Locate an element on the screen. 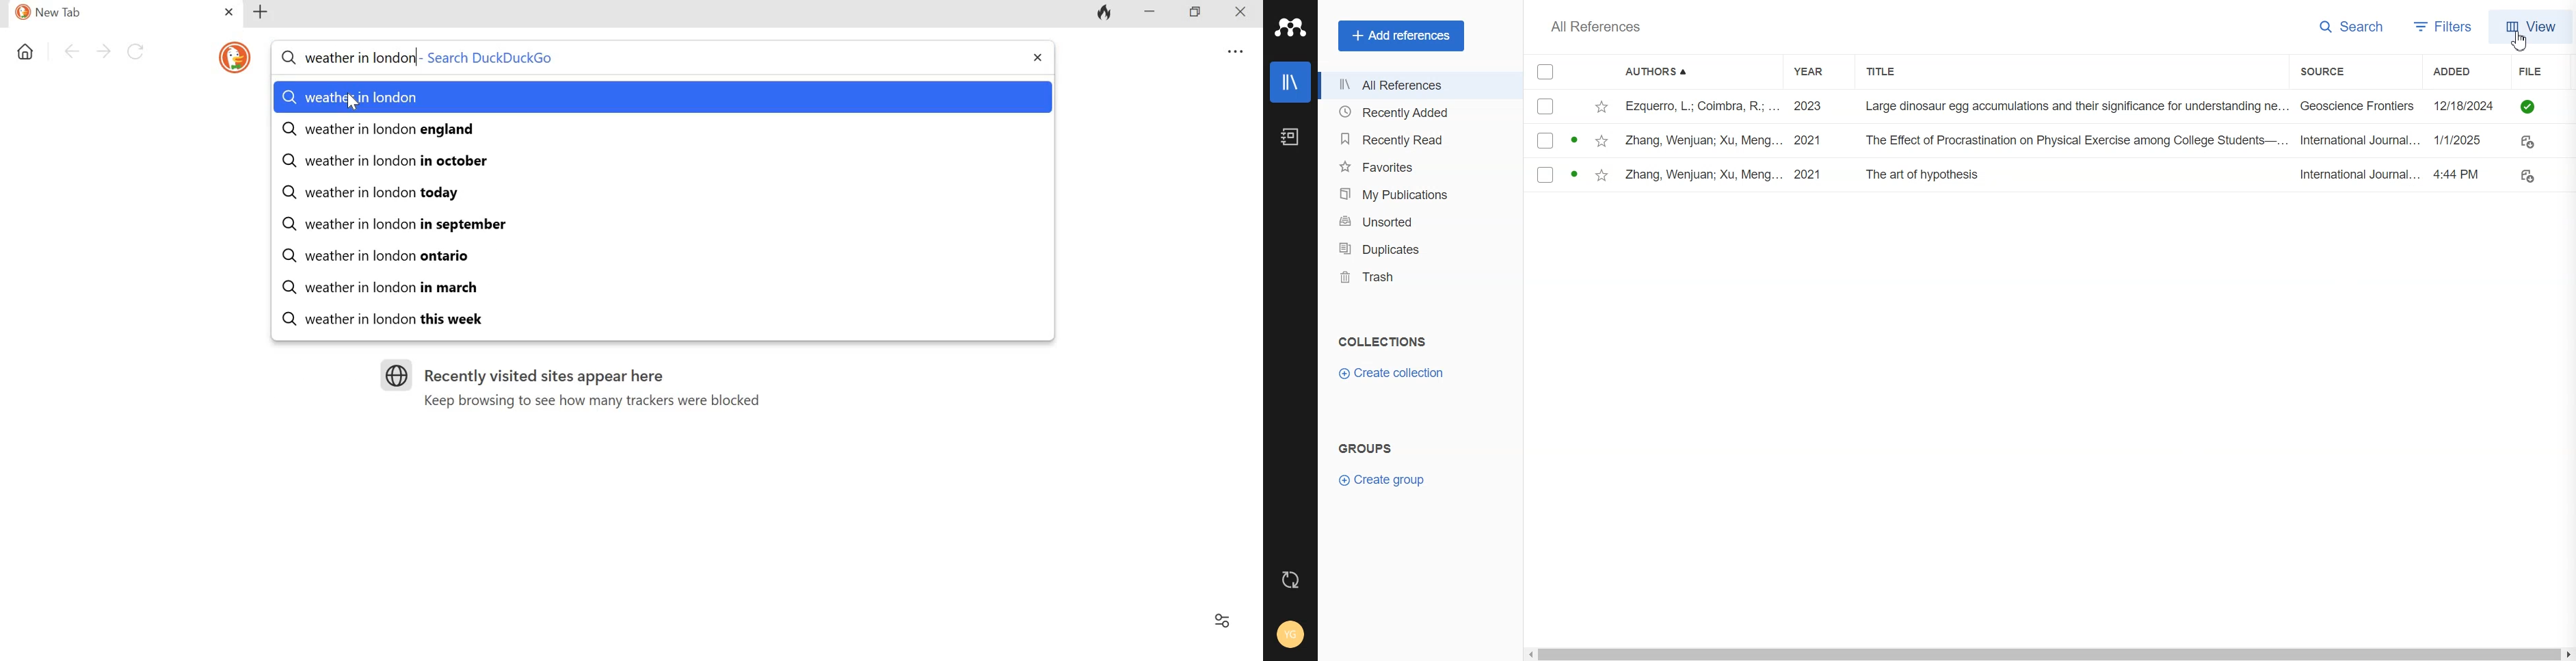 This screenshot has width=2576, height=672. Trash is located at coordinates (1409, 277).